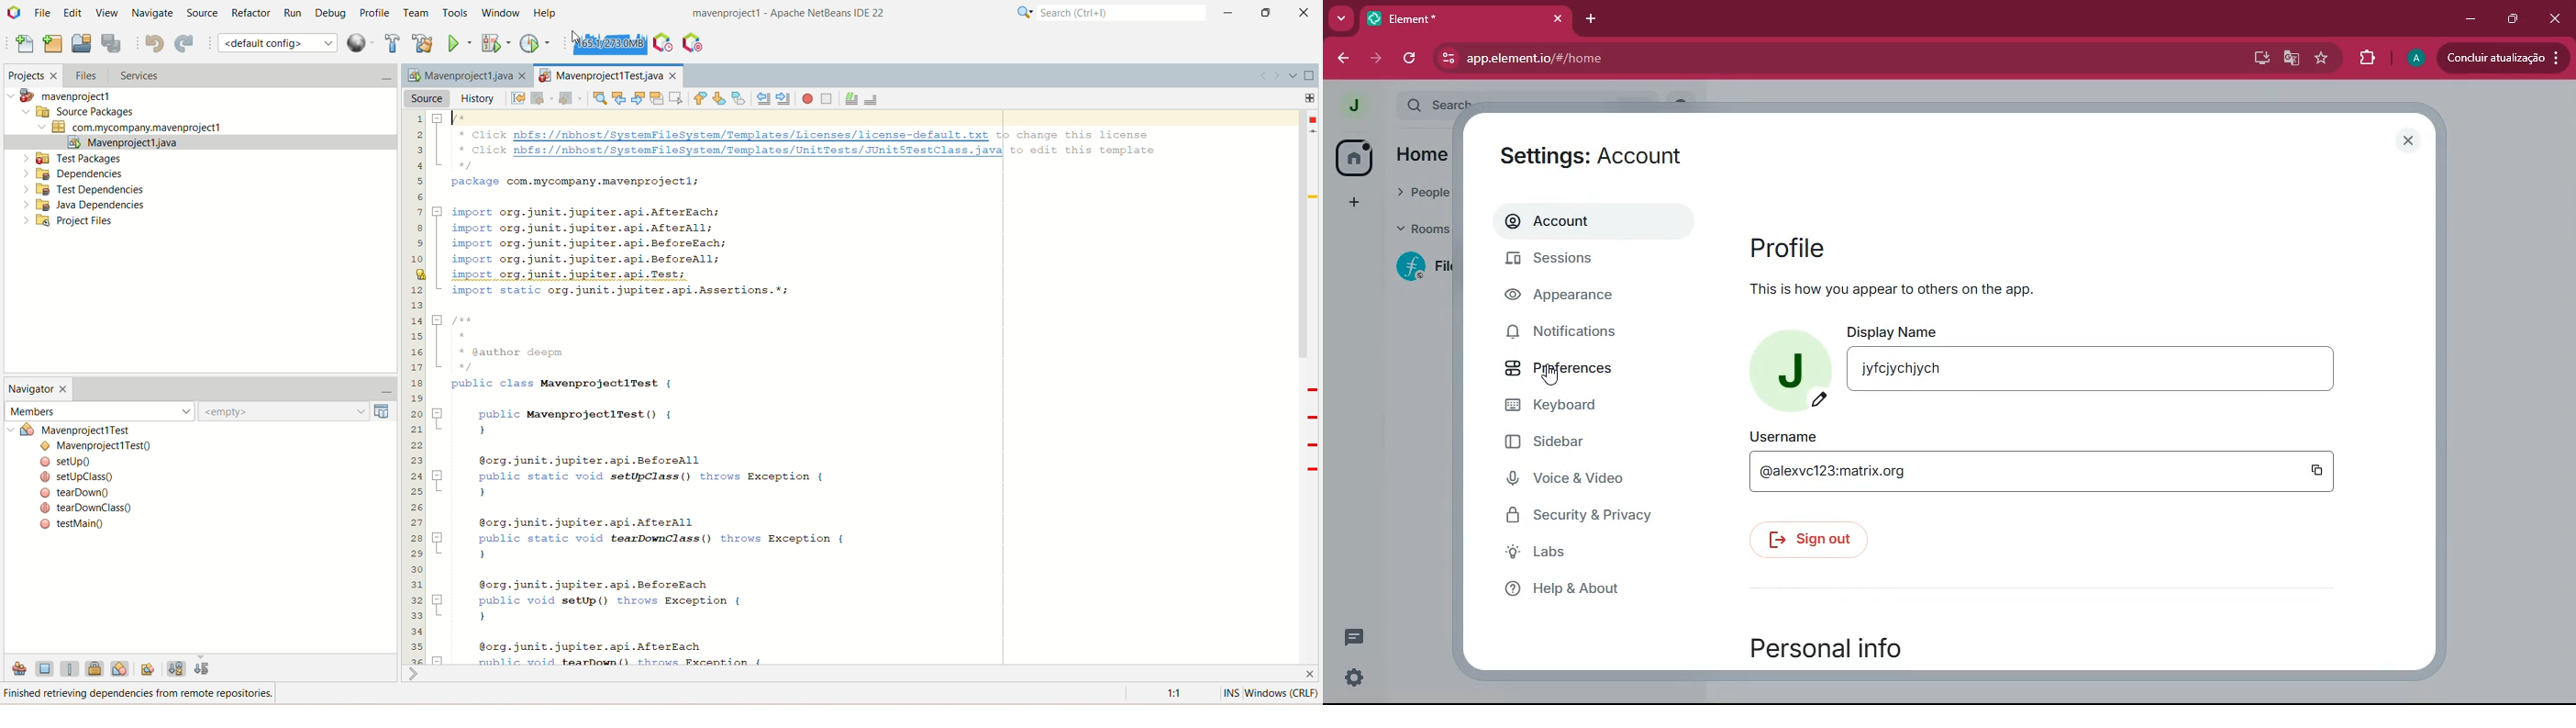 The width and height of the screenshot is (2576, 728). What do you see at coordinates (1549, 375) in the screenshot?
I see `cursor ` at bounding box center [1549, 375].